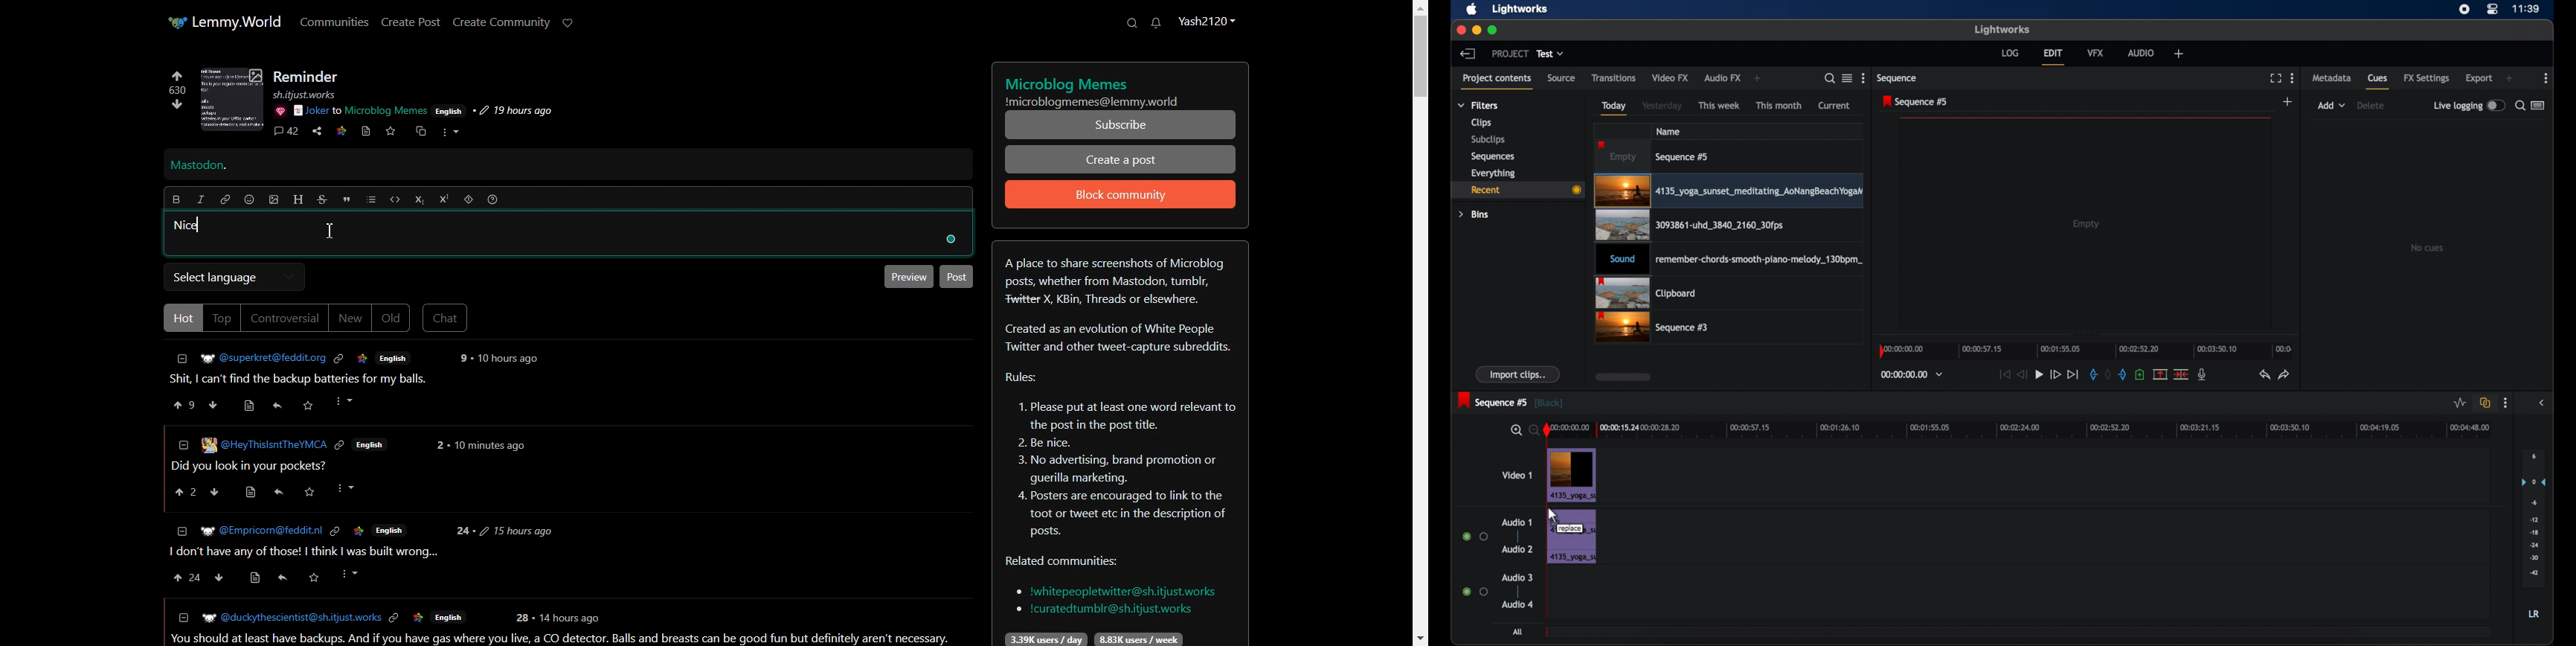  What do you see at coordinates (182, 617) in the screenshot?
I see `[=]` at bounding box center [182, 617].